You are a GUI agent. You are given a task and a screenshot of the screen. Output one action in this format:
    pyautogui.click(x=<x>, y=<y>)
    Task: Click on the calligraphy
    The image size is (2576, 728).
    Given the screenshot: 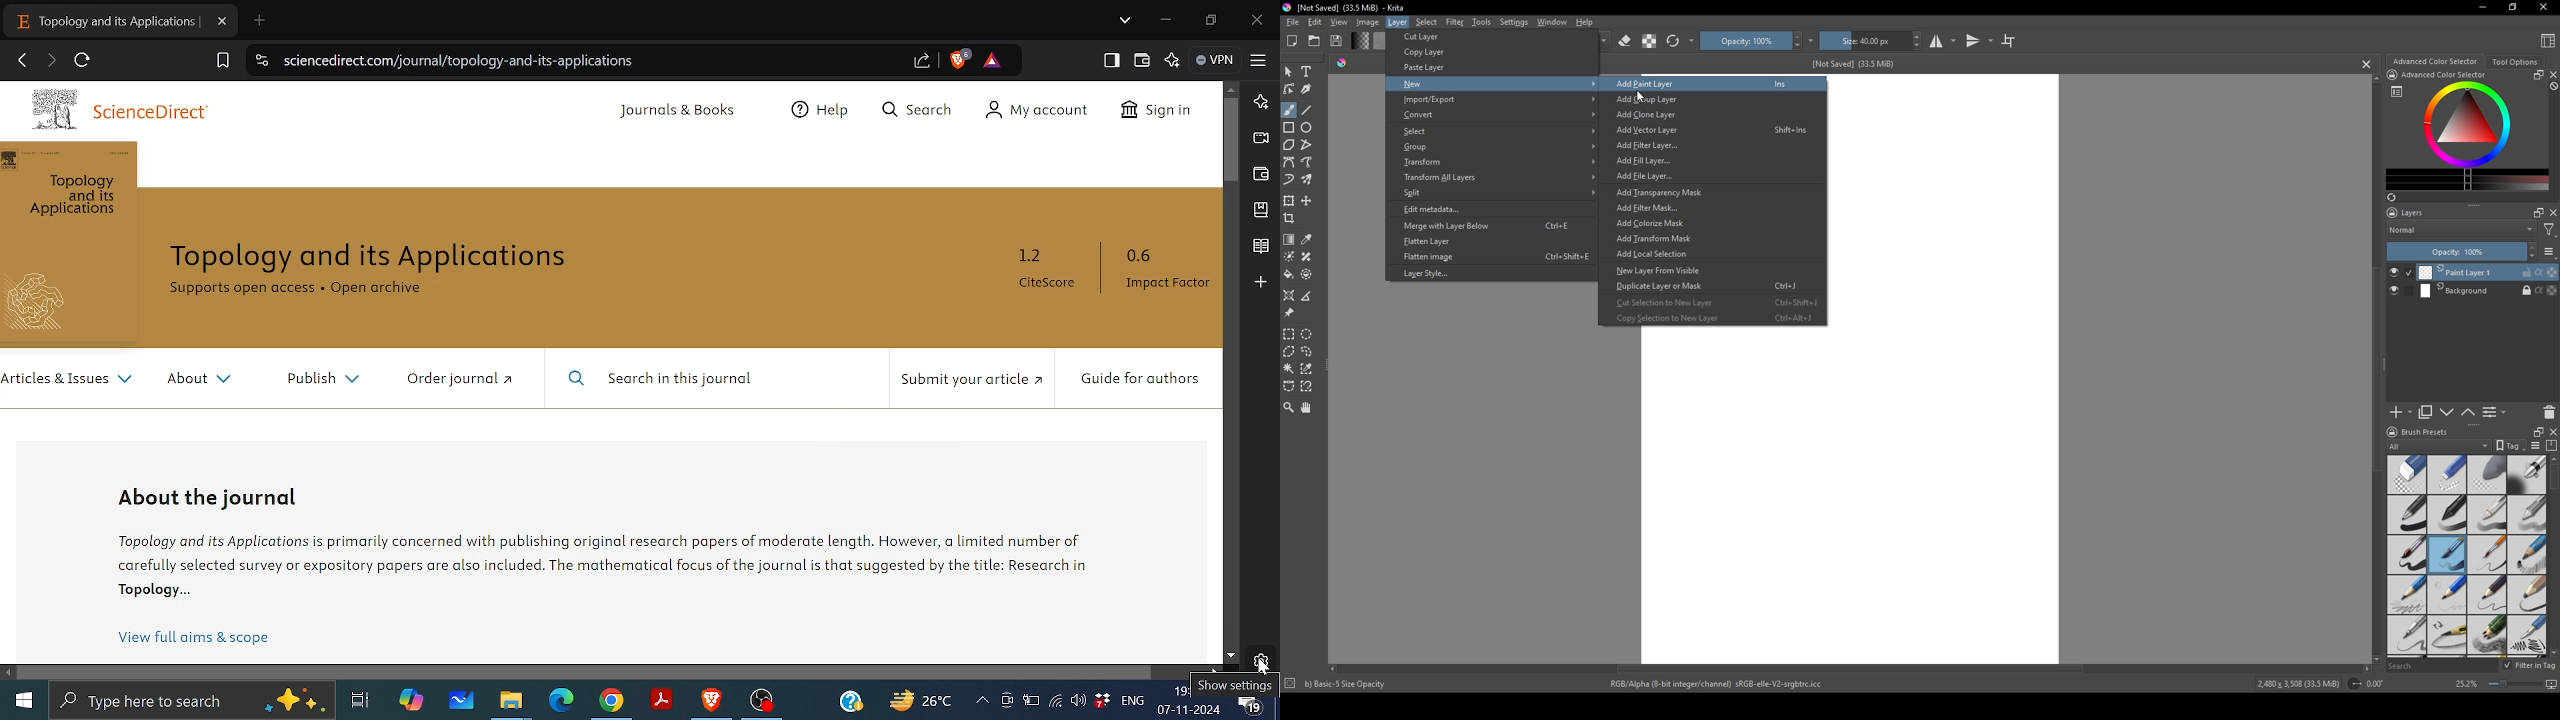 What is the action you would take?
    pyautogui.click(x=1308, y=89)
    